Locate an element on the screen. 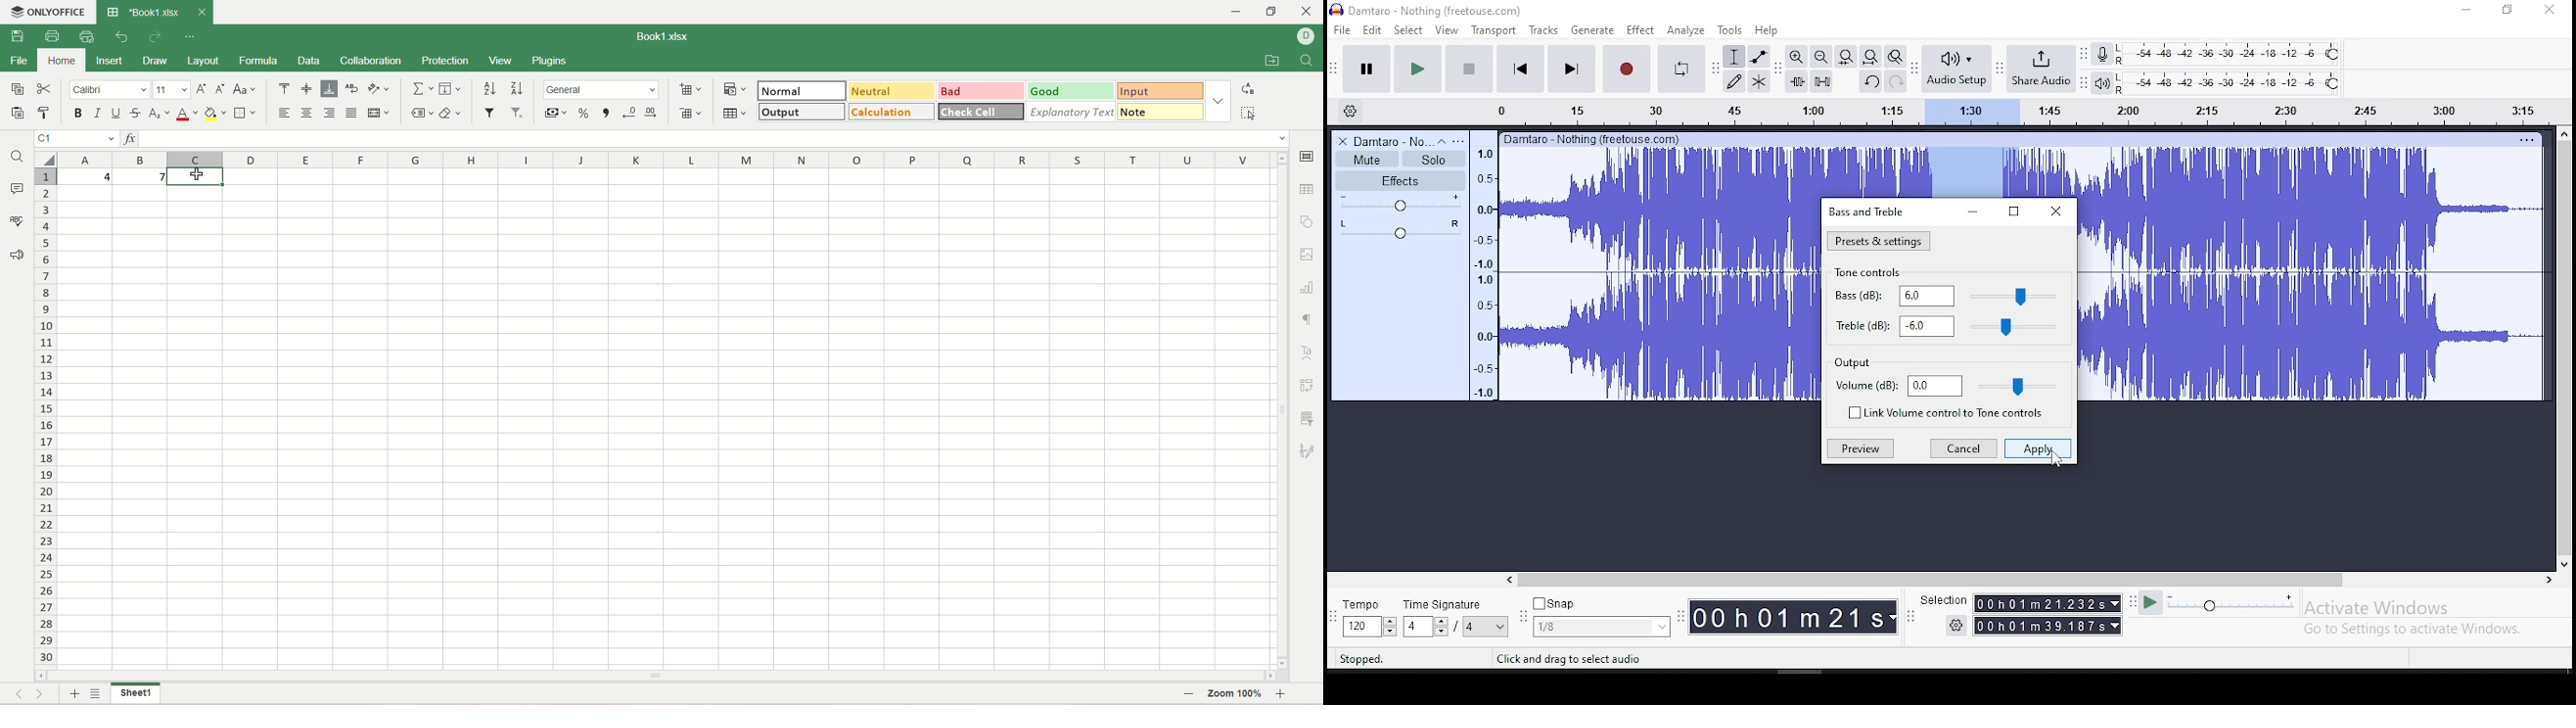 The image size is (2576, 728). vertical scroll bar is located at coordinates (2567, 346).